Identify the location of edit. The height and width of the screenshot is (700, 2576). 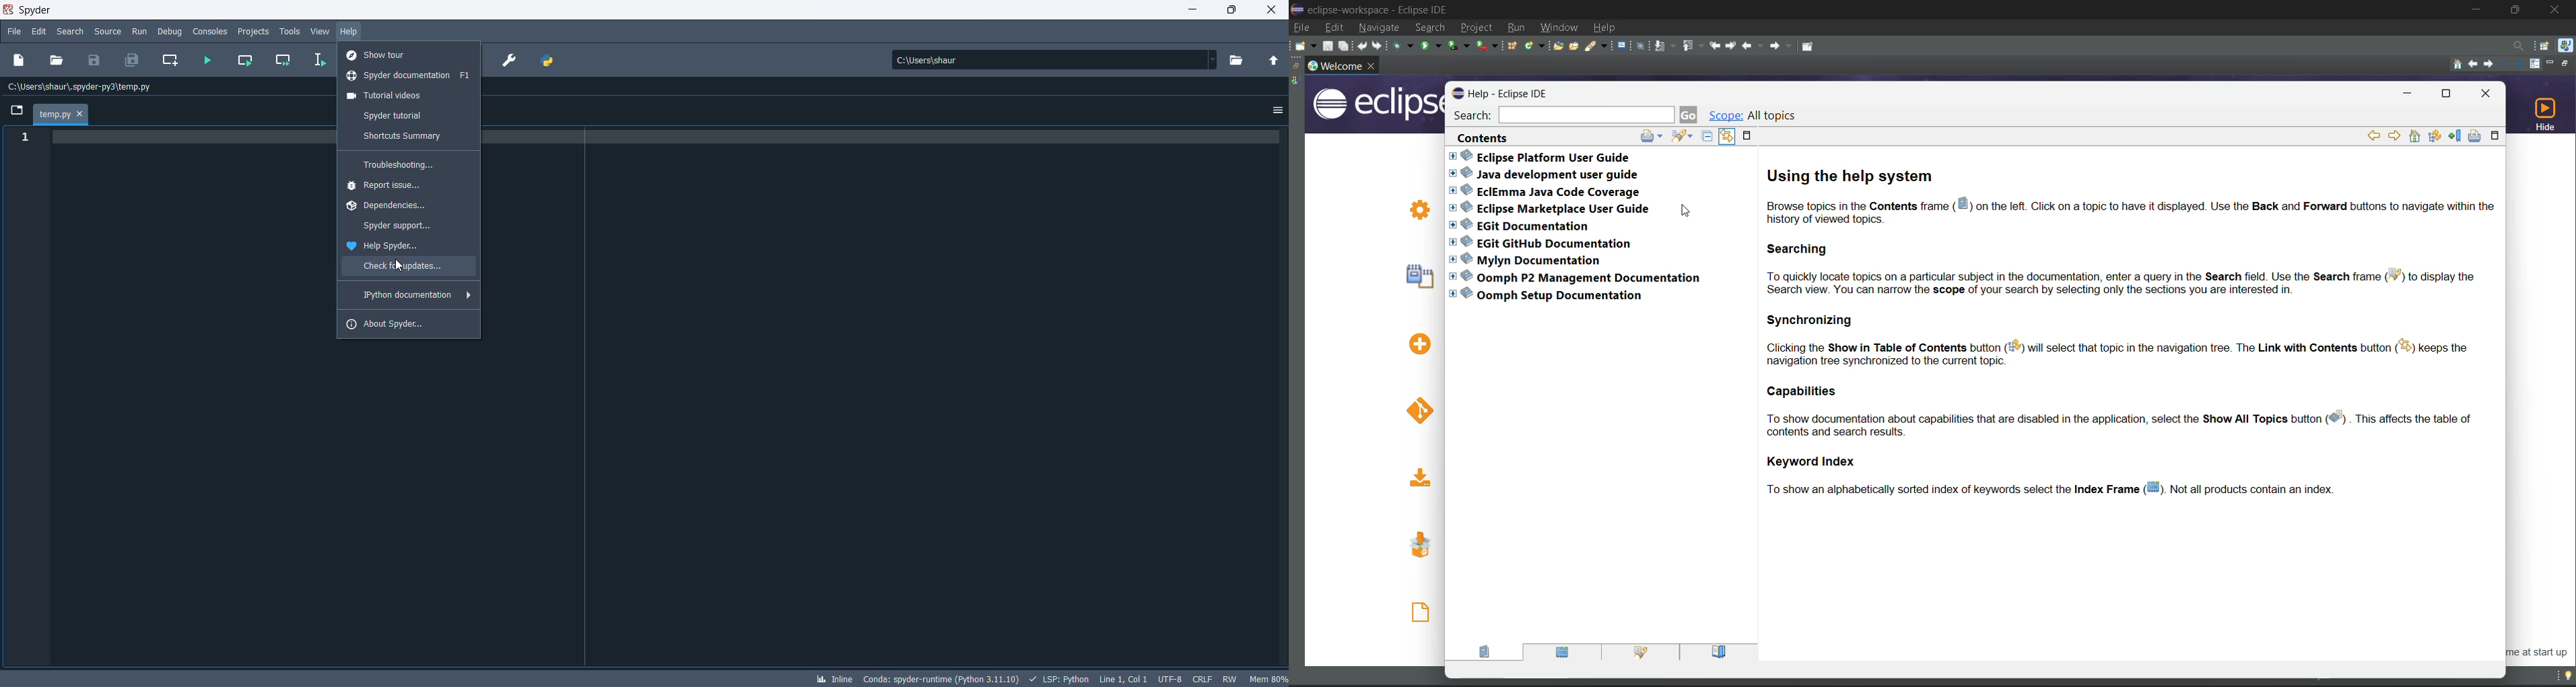
(40, 32).